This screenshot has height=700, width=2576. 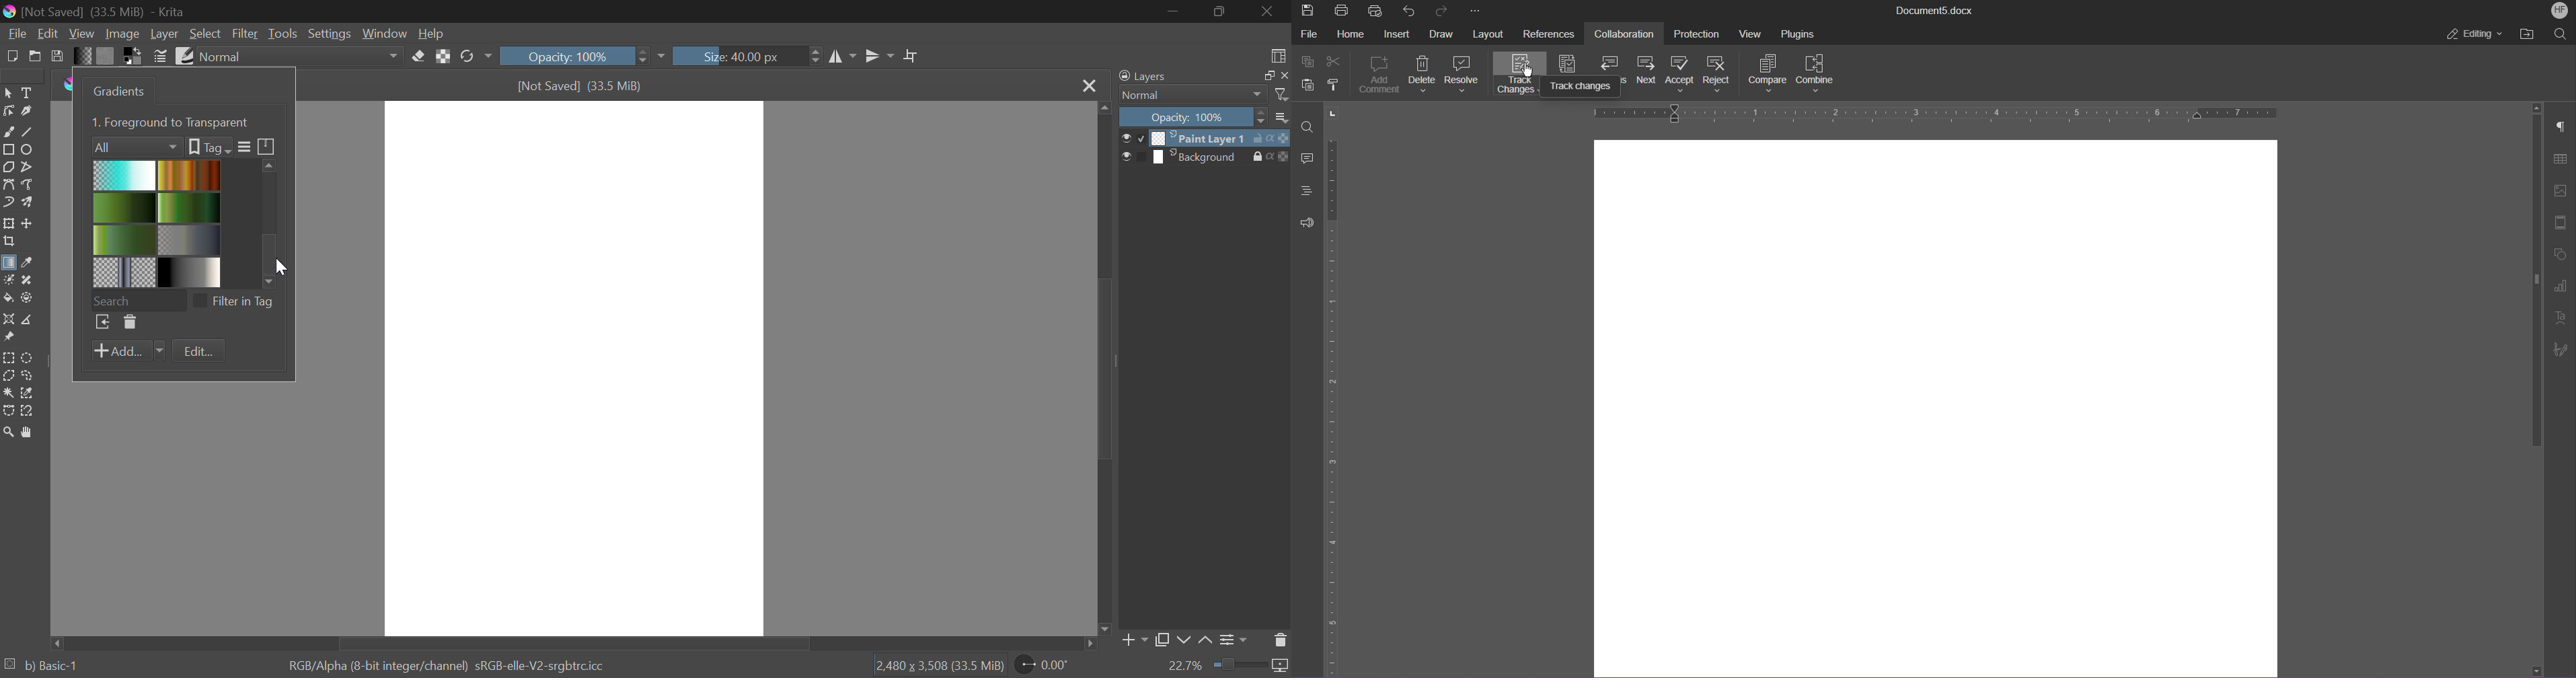 What do you see at coordinates (328, 34) in the screenshot?
I see `Settings` at bounding box center [328, 34].